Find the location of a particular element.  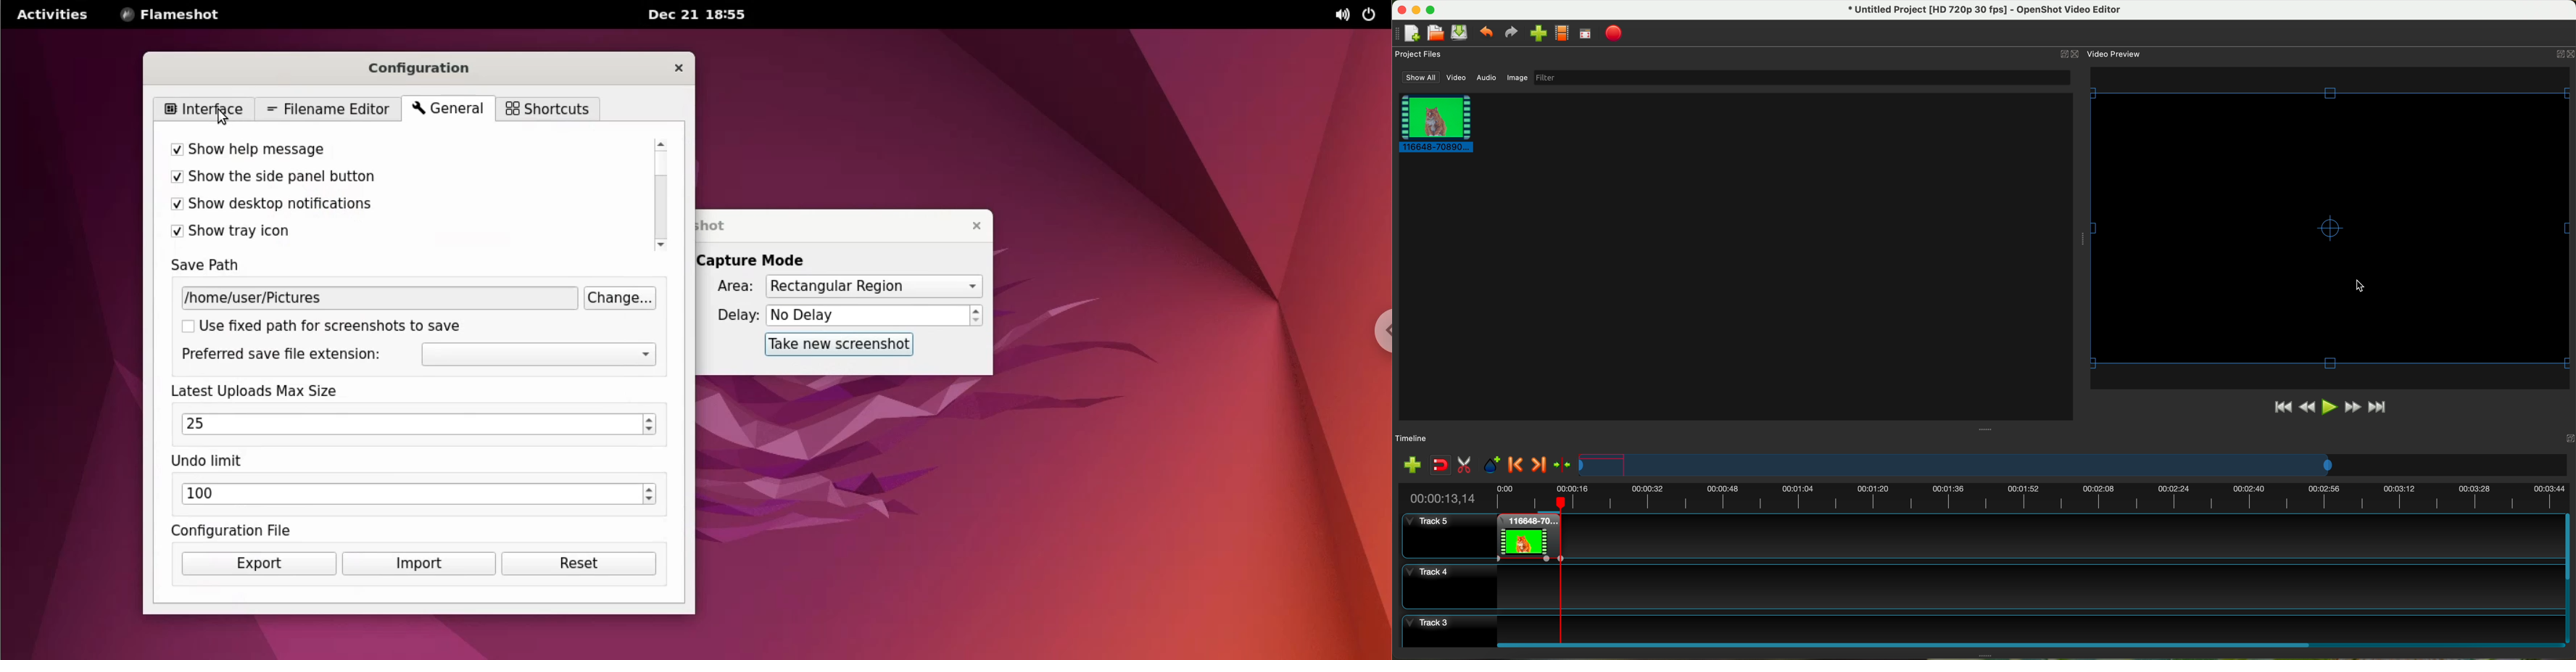

change is located at coordinates (619, 300).